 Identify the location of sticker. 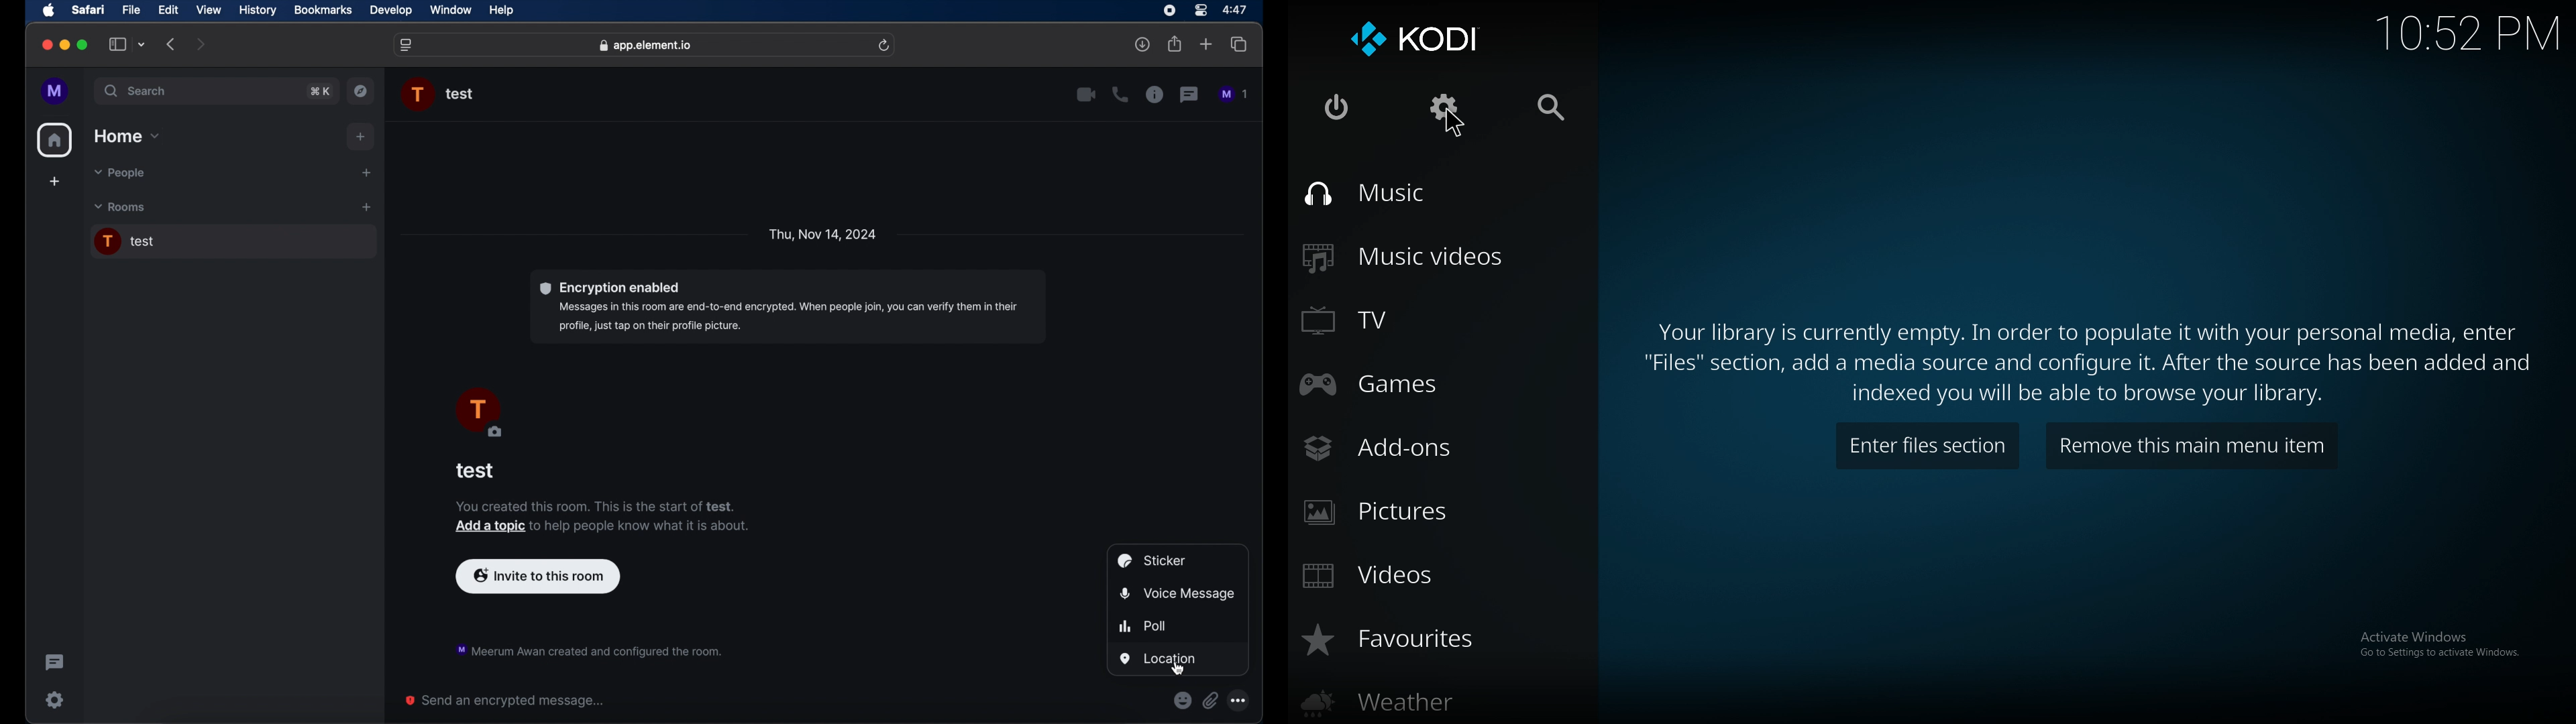
(1154, 560).